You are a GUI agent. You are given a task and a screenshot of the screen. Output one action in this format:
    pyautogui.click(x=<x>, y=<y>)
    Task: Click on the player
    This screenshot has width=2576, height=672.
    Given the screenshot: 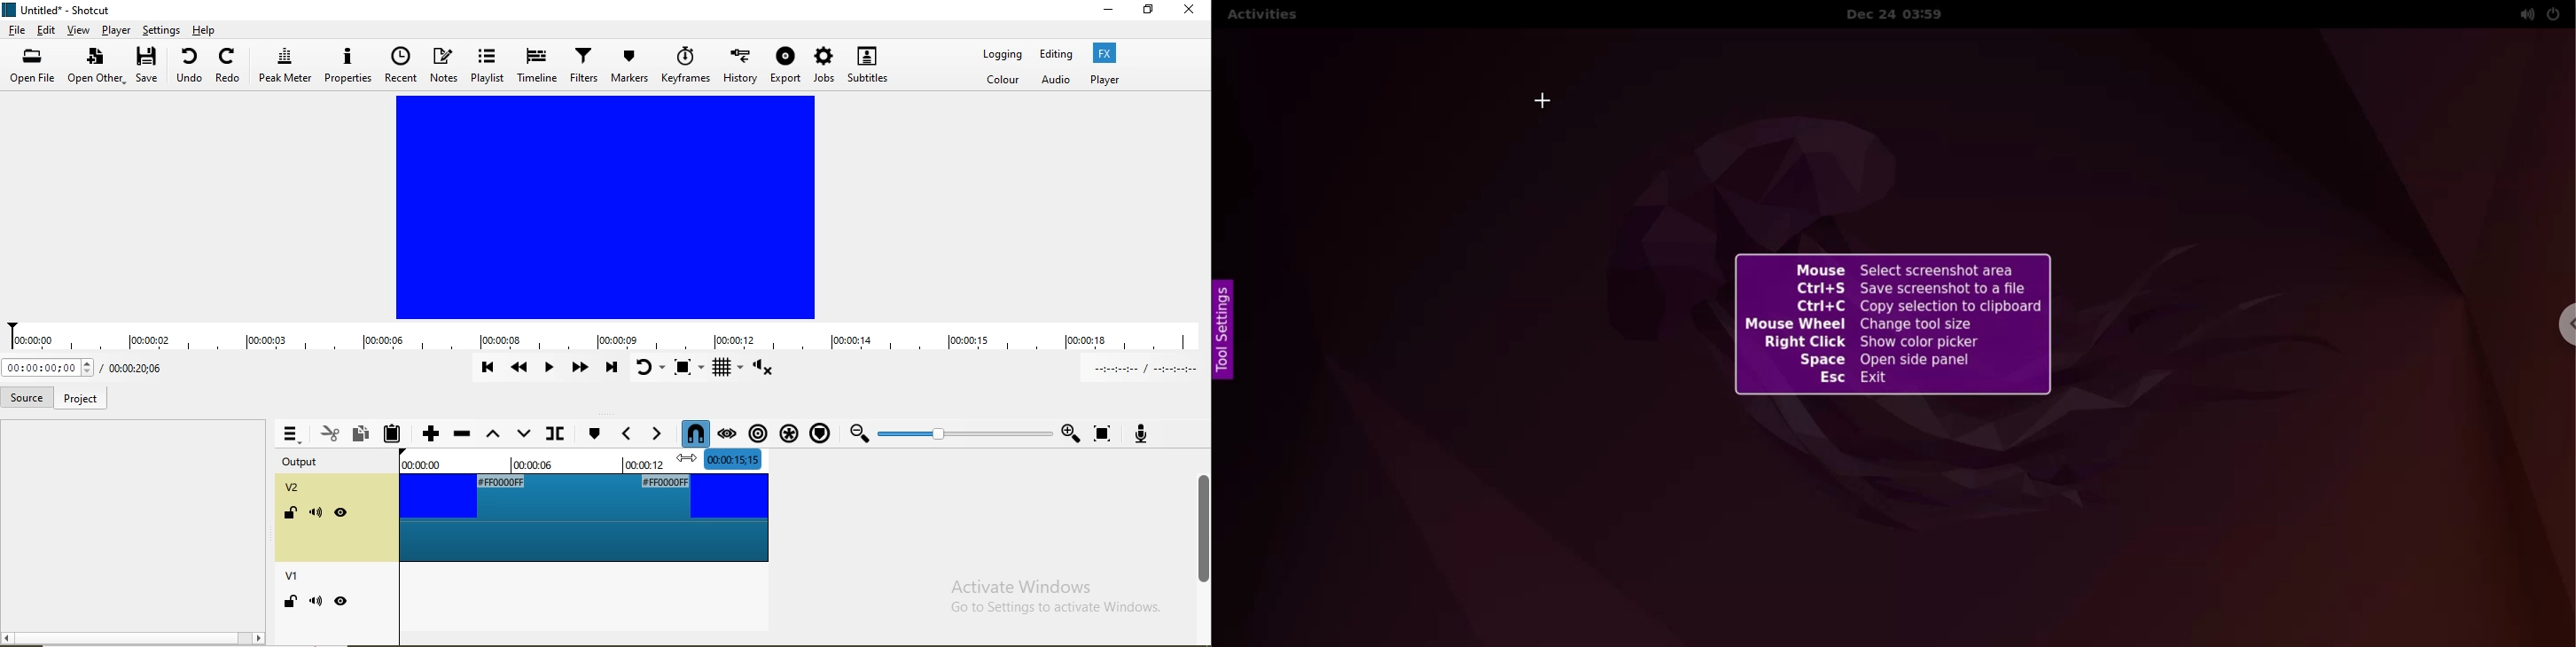 What is the action you would take?
    pyautogui.click(x=114, y=30)
    